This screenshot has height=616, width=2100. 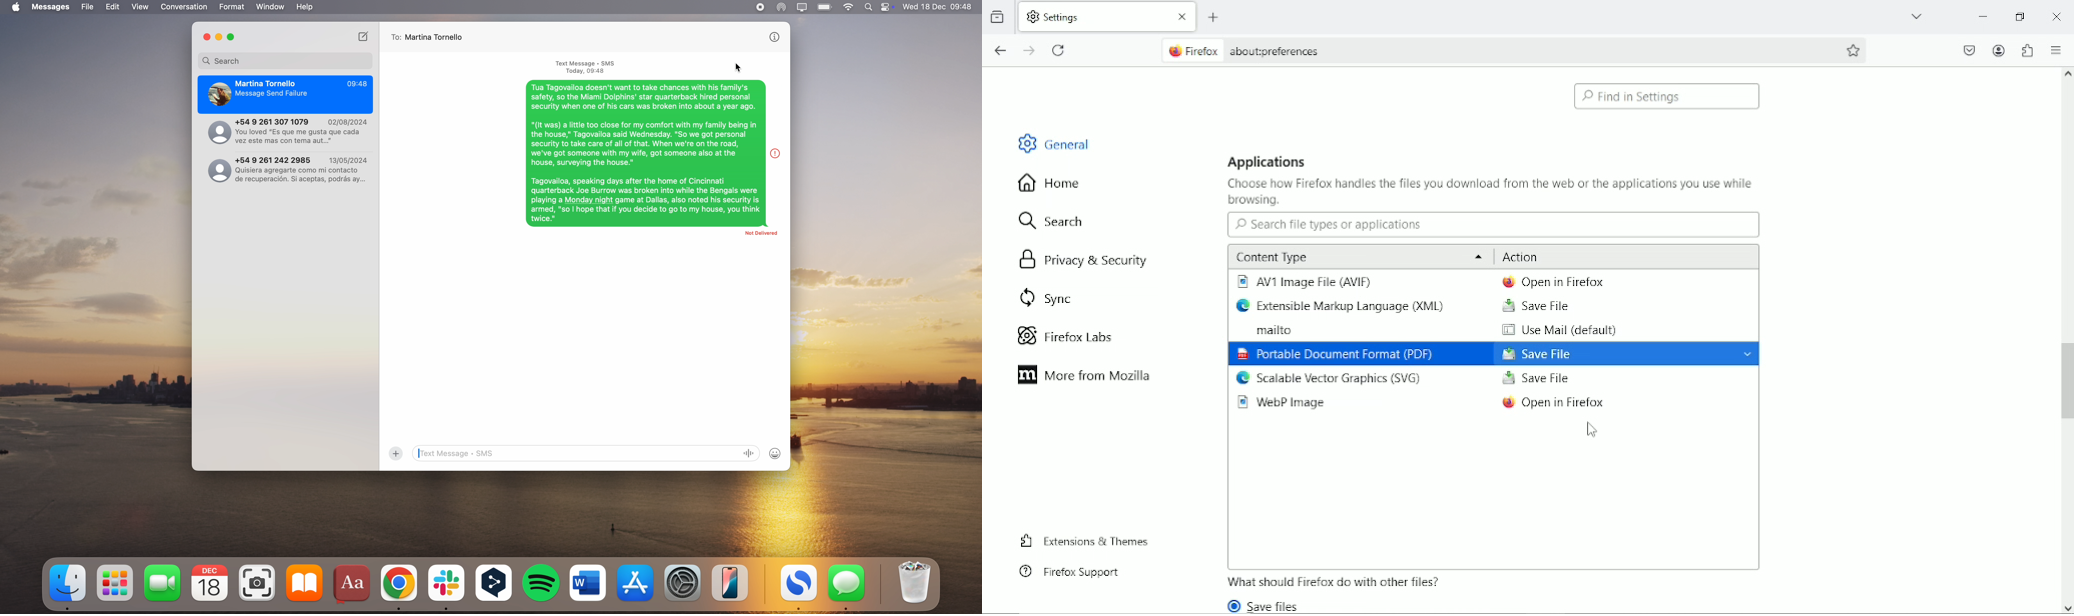 What do you see at coordinates (637, 582) in the screenshot?
I see `App Store` at bounding box center [637, 582].